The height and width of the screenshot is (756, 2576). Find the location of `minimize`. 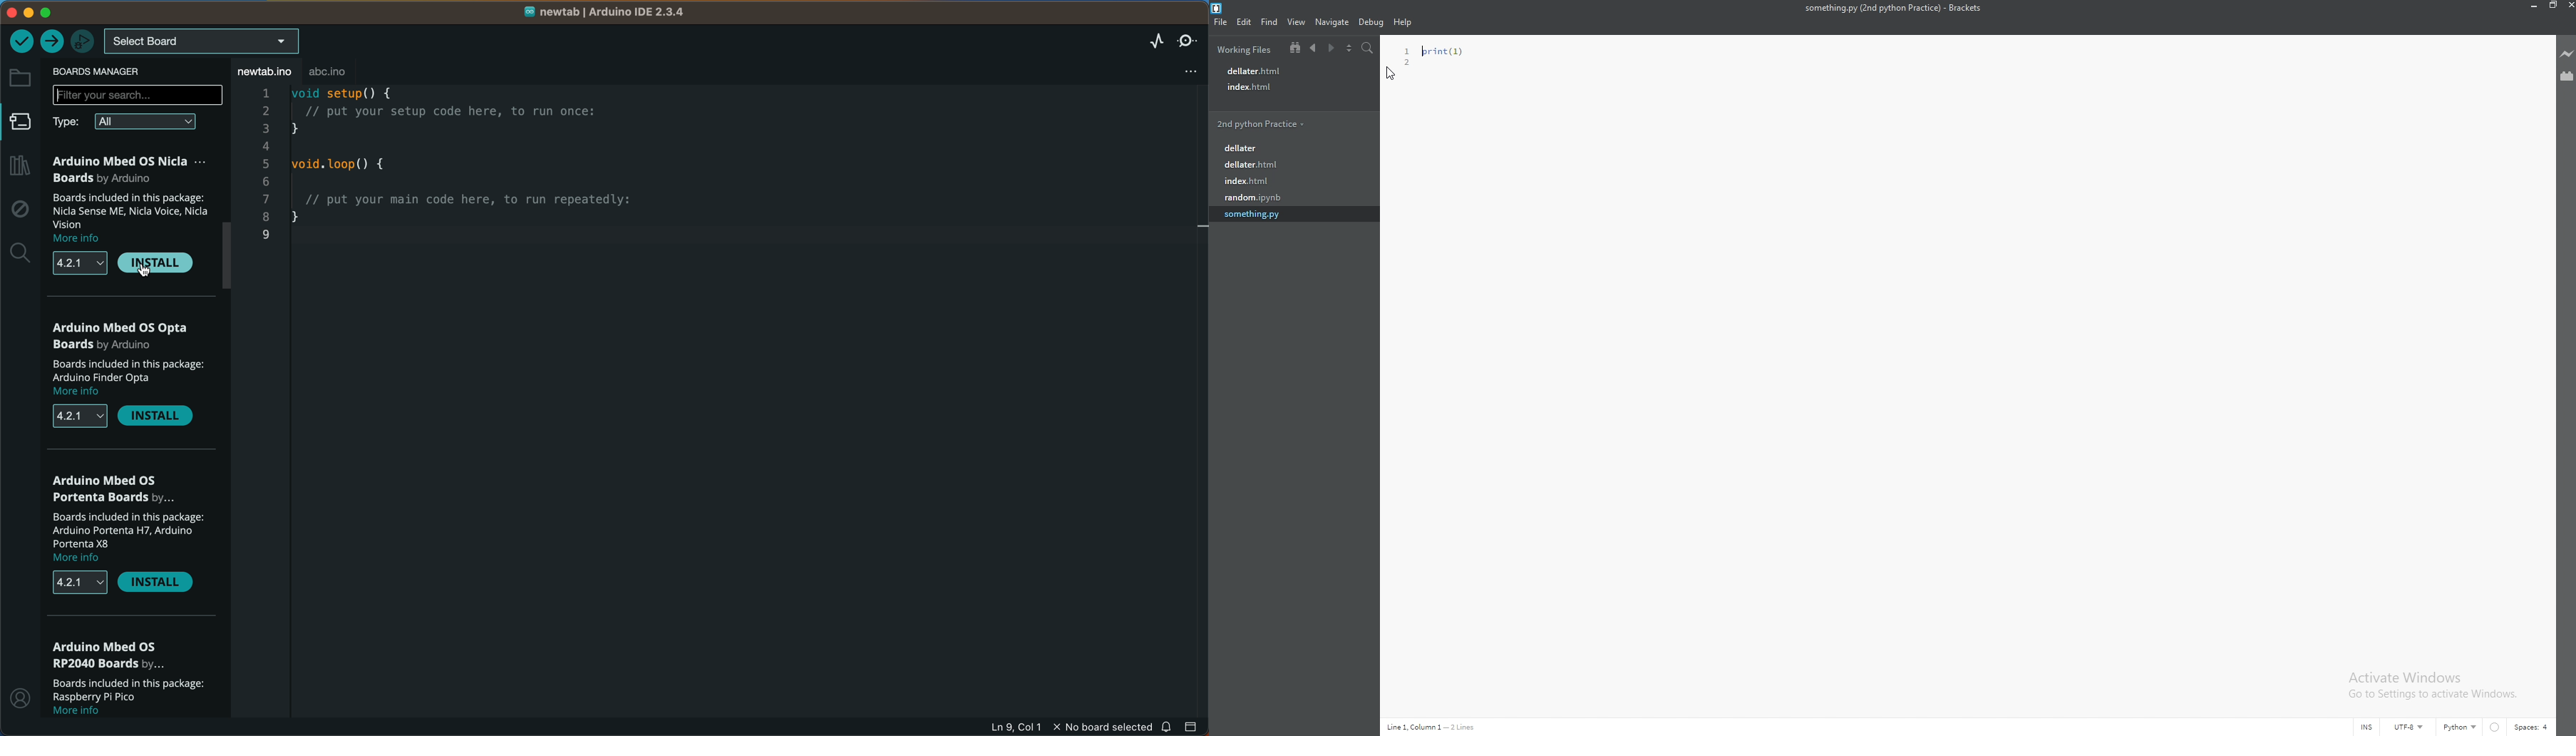

minimize is located at coordinates (2533, 5).